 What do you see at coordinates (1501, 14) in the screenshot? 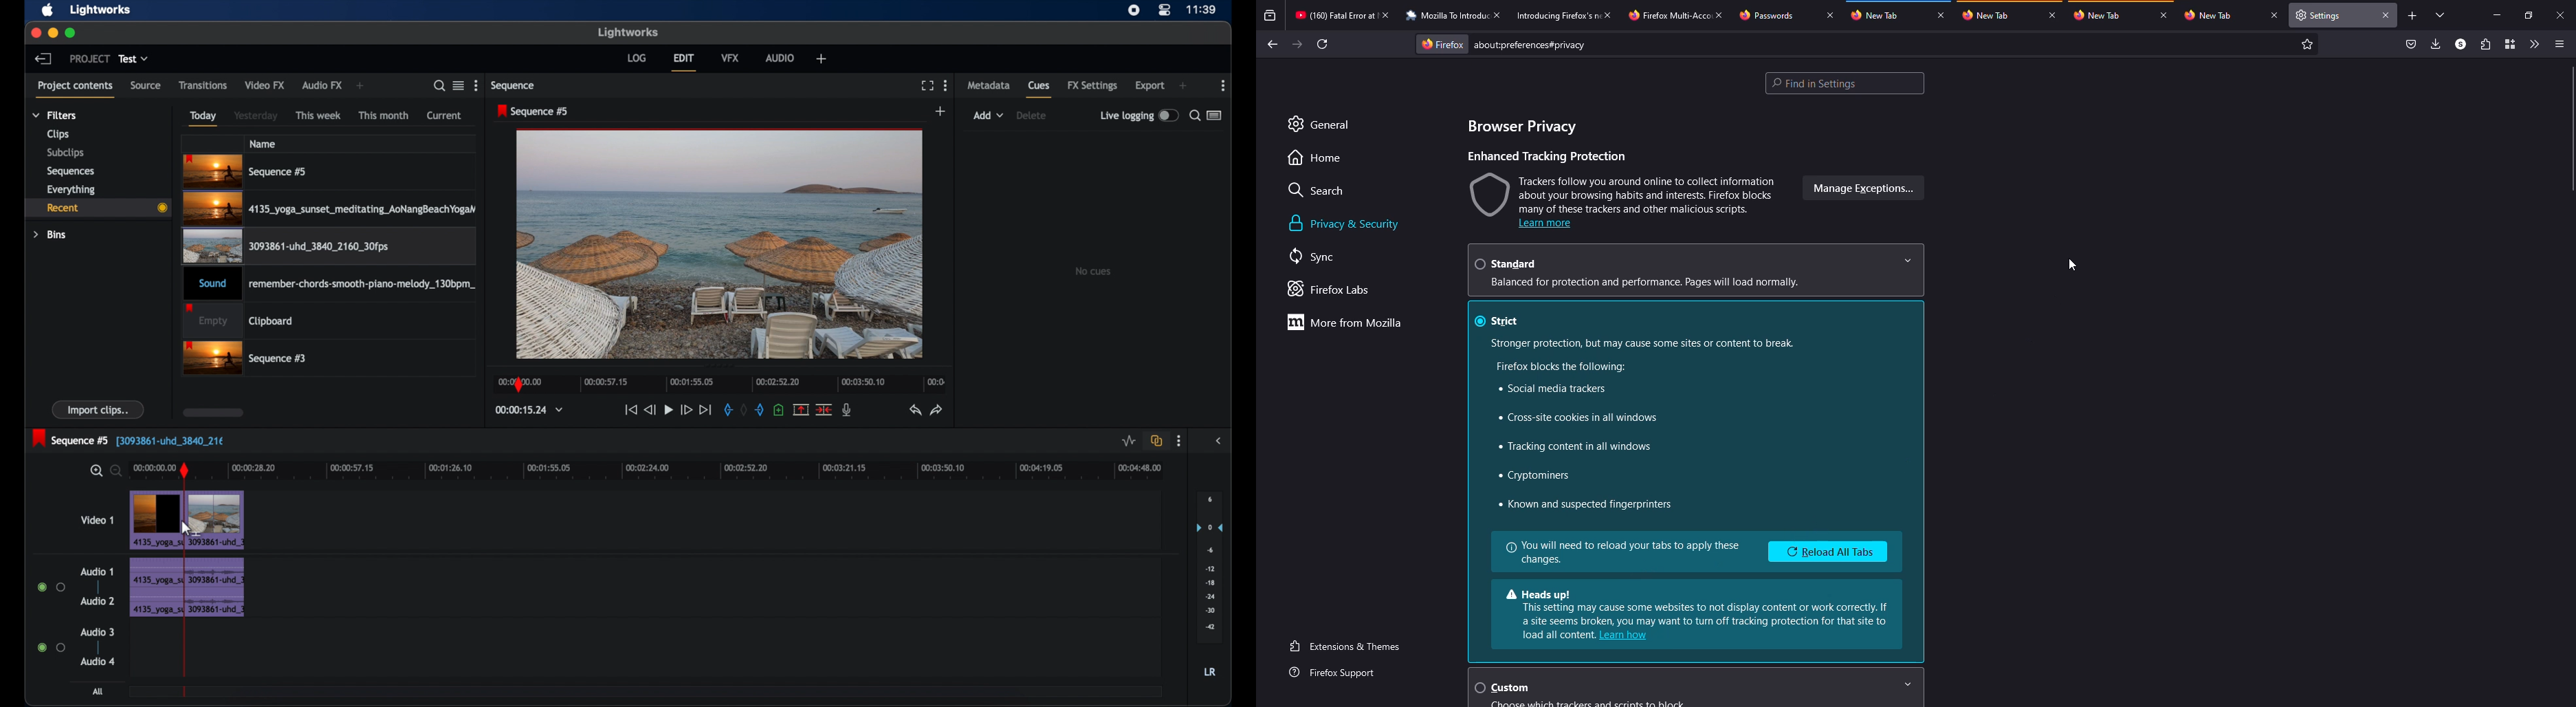
I see `close` at bounding box center [1501, 14].